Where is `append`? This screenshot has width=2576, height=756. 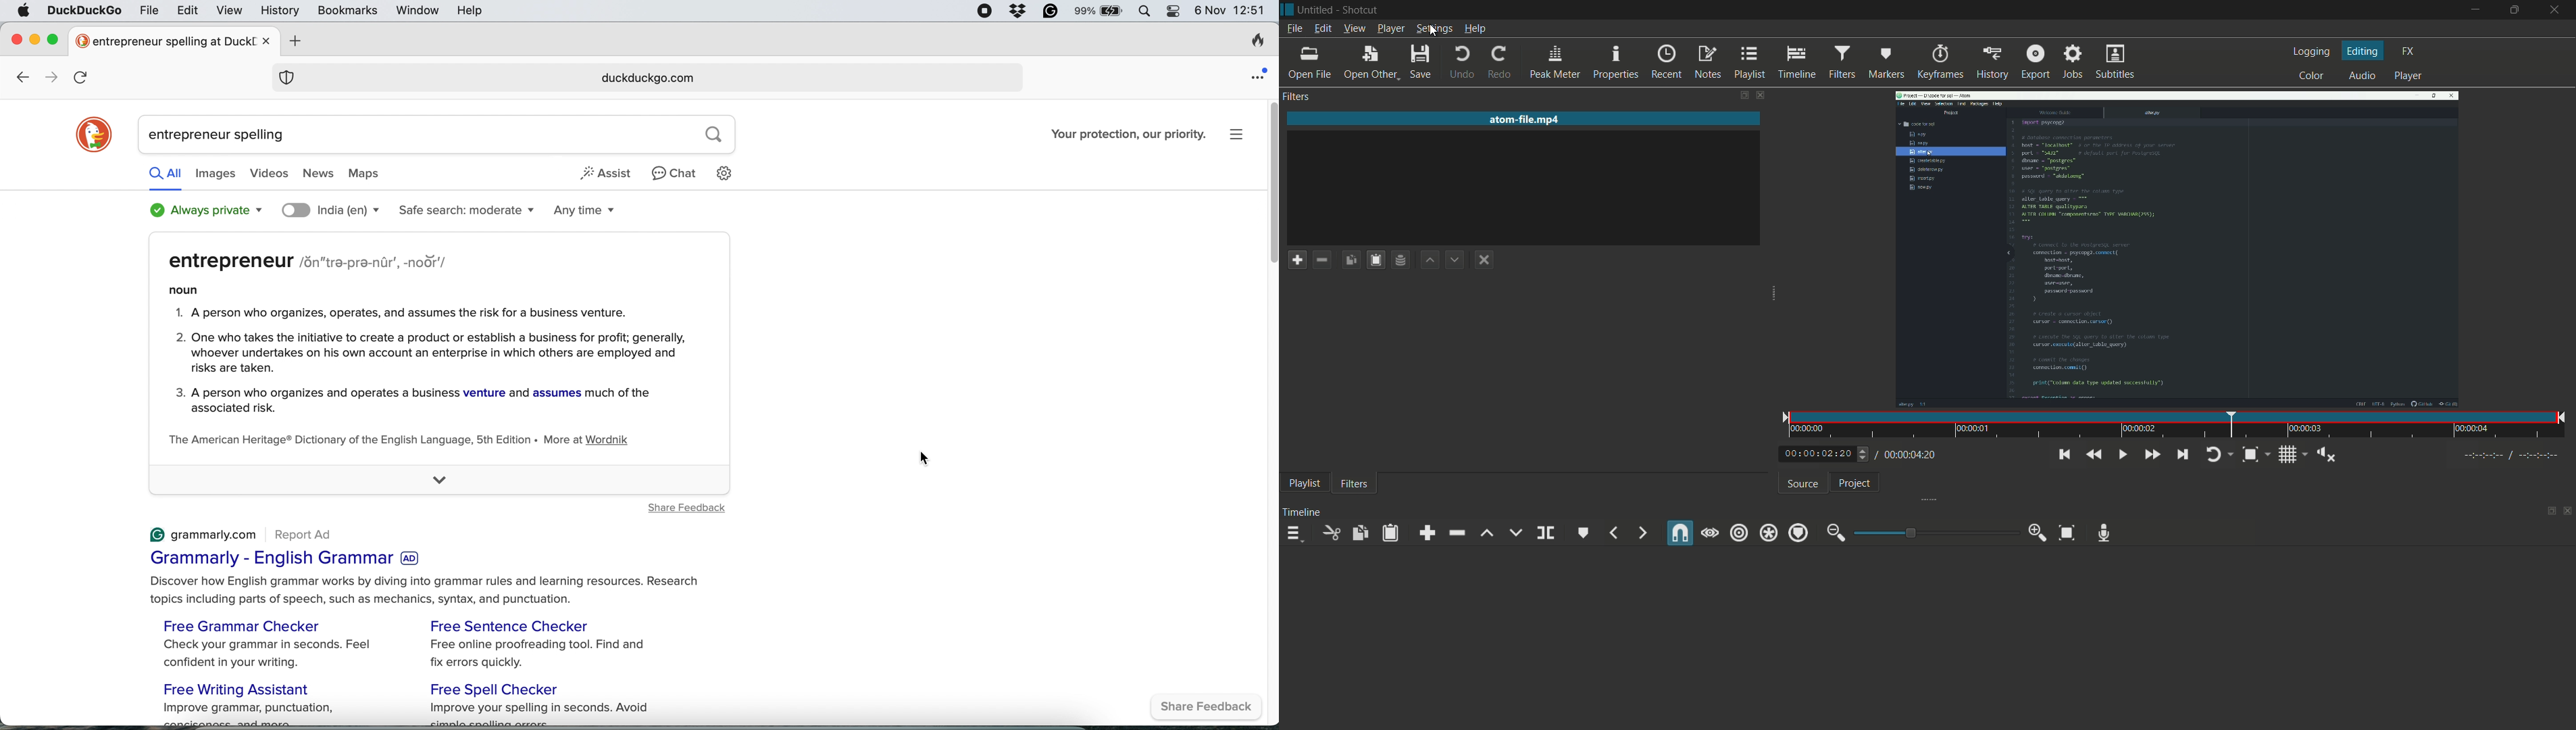
append is located at coordinates (1428, 533).